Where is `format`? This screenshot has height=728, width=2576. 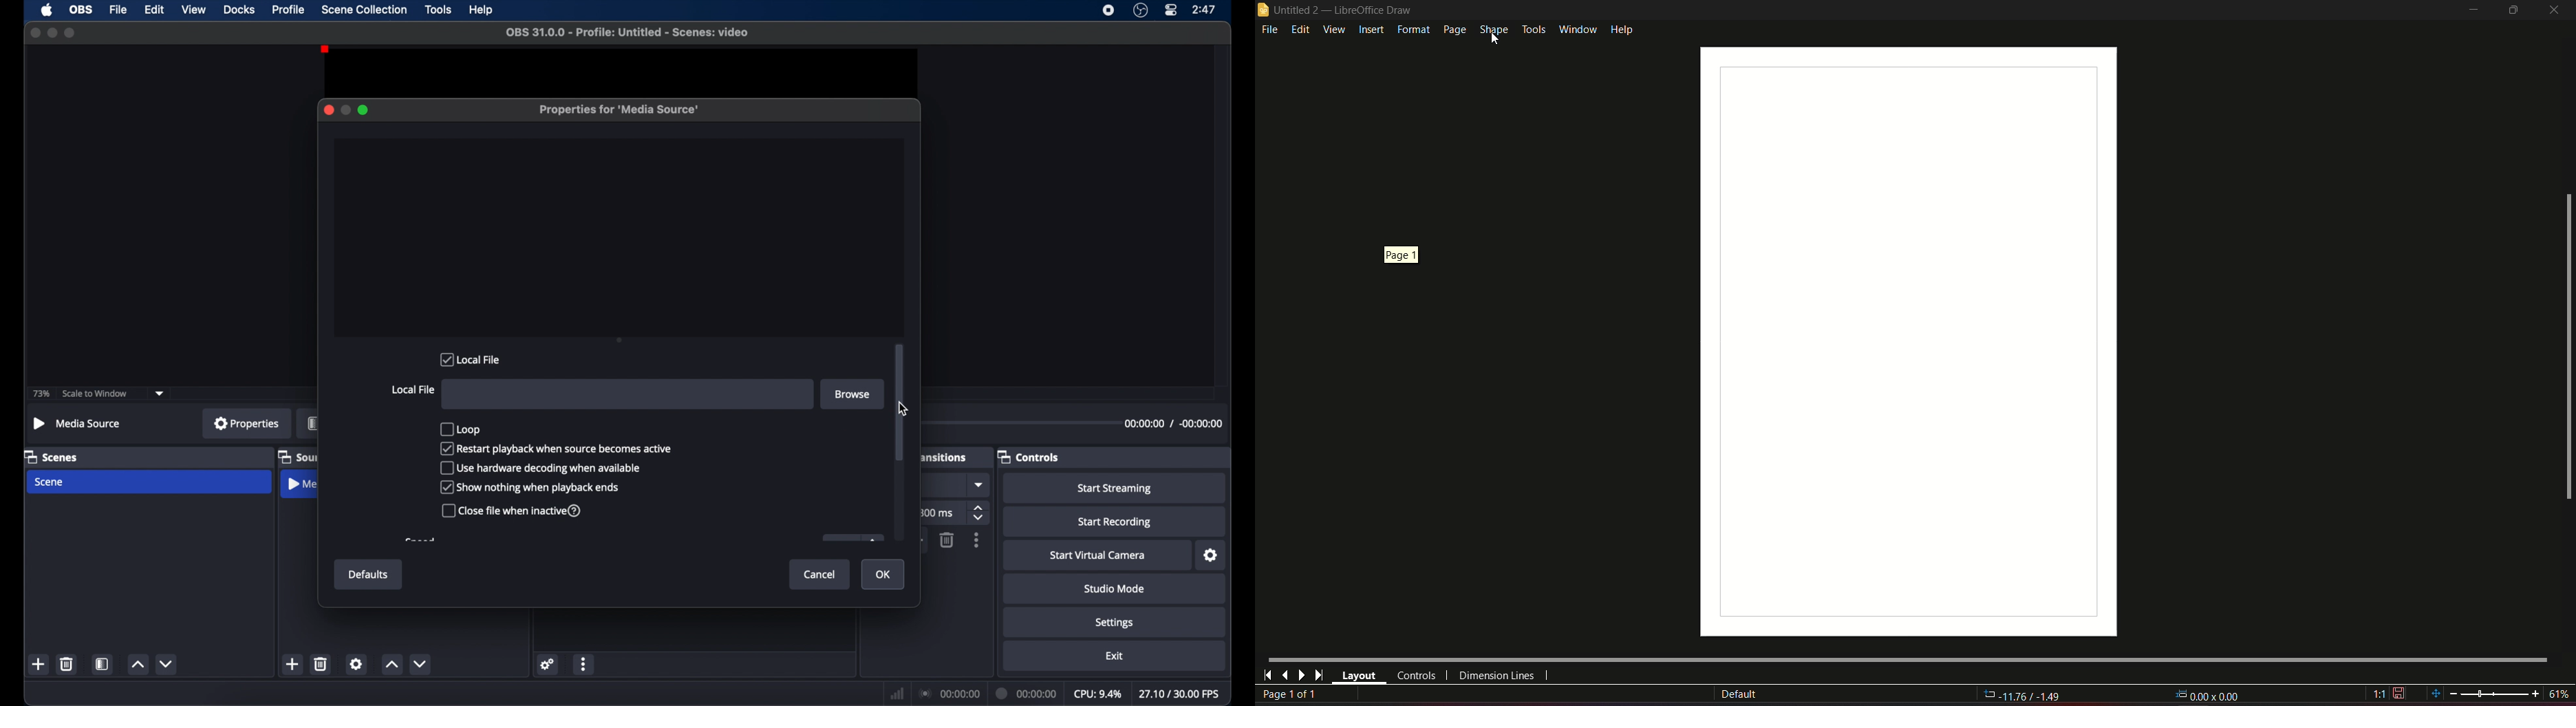
format is located at coordinates (1412, 30).